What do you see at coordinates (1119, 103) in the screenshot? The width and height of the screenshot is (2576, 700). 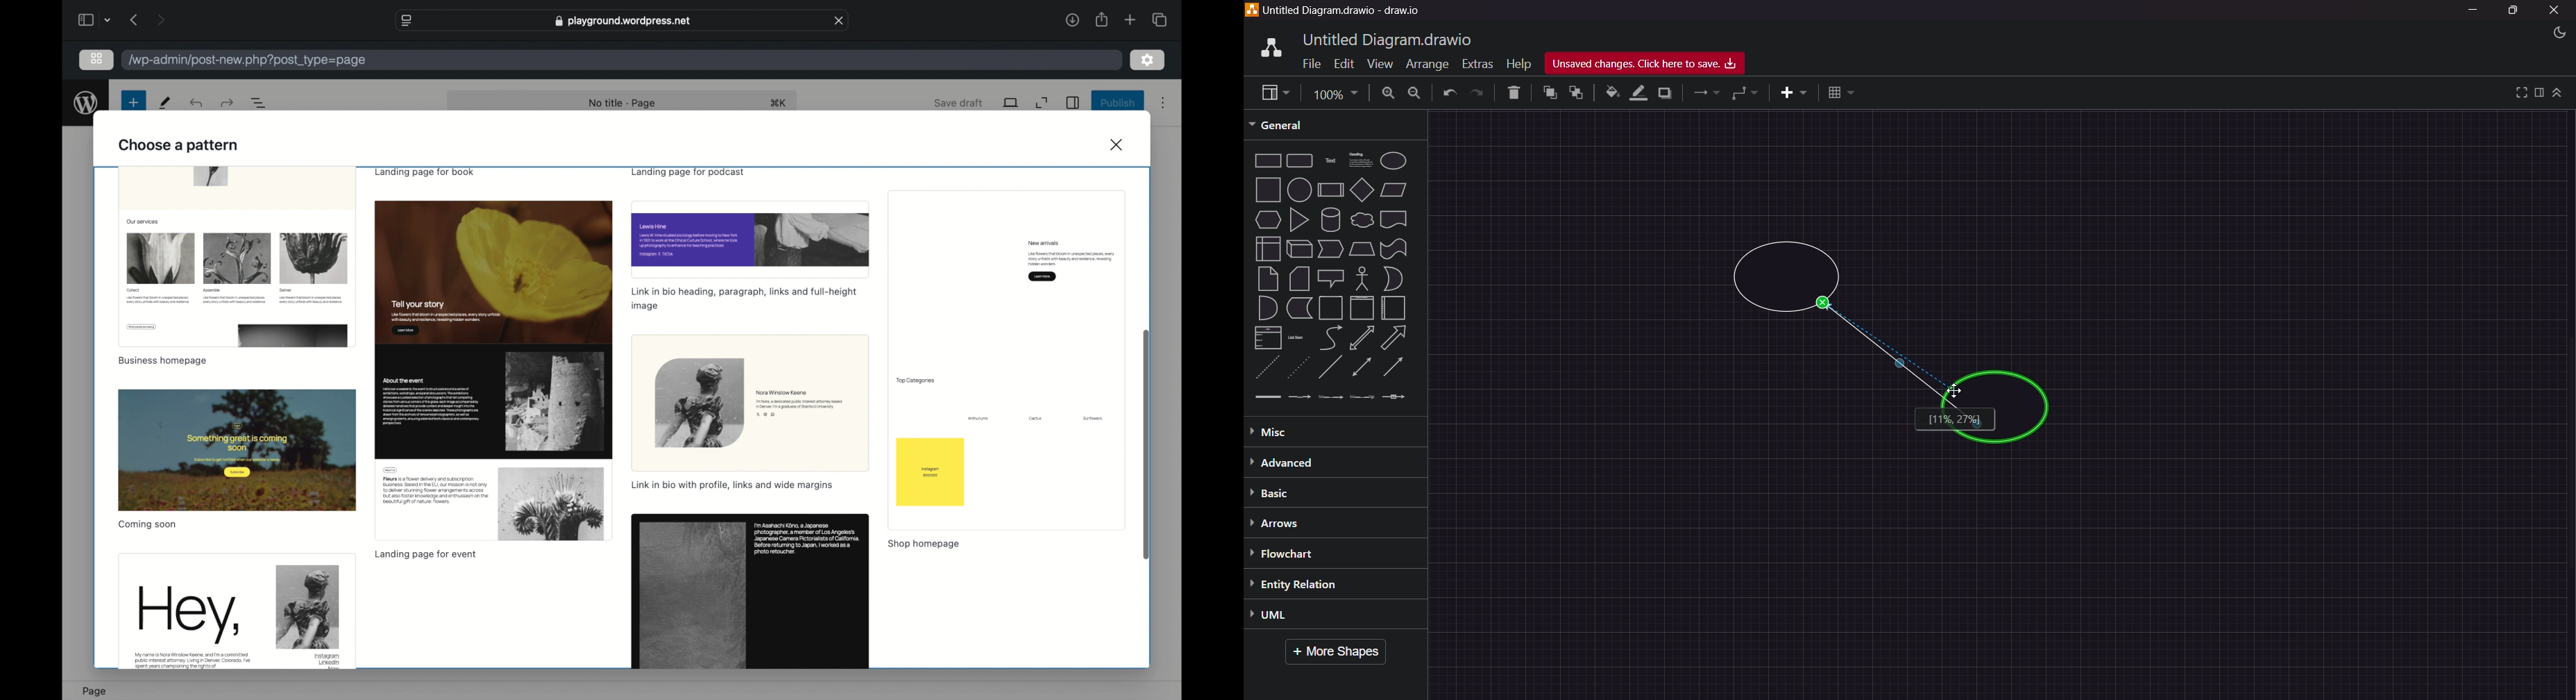 I see `publish` at bounding box center [1119, 103].